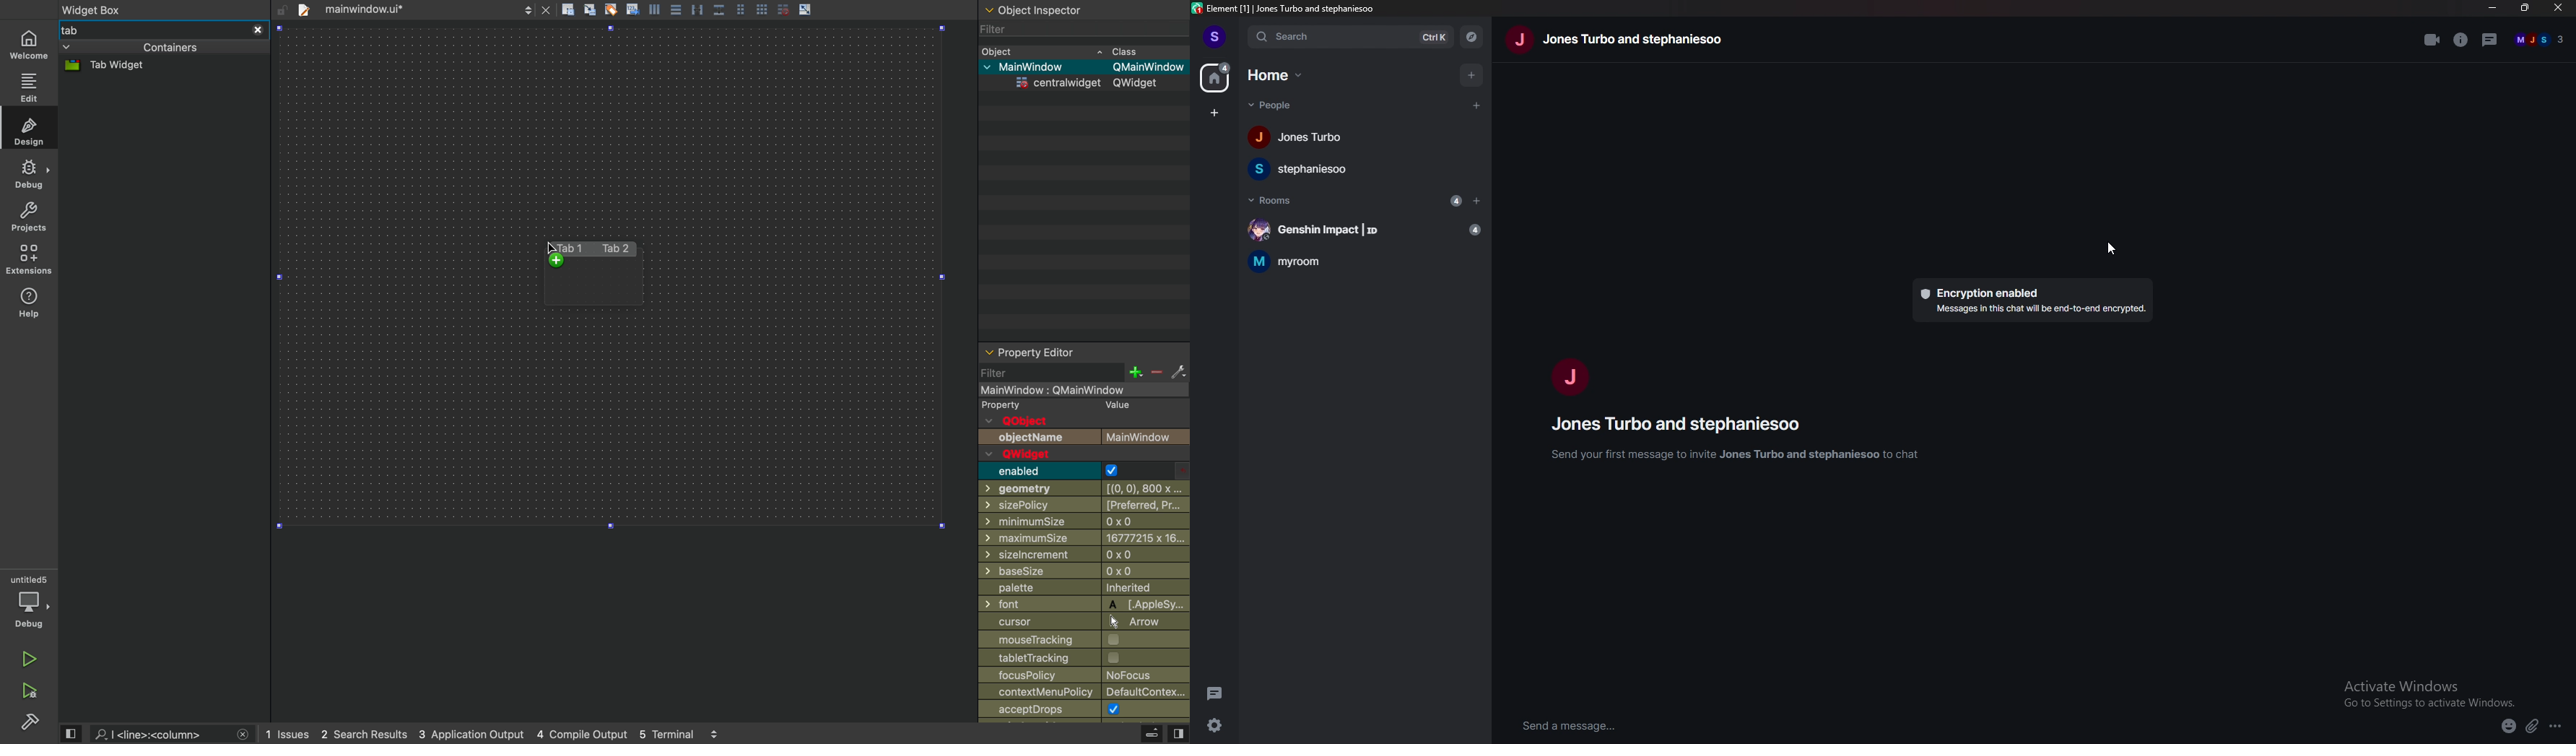 The width and height of the screenshot is (2576, 756). What do you see at coordinates (1741, 459) in the screenshot?
I see `Send your first message to invite jones turbo and stephaniesoo to chat` at bounding box center [1741, 459].